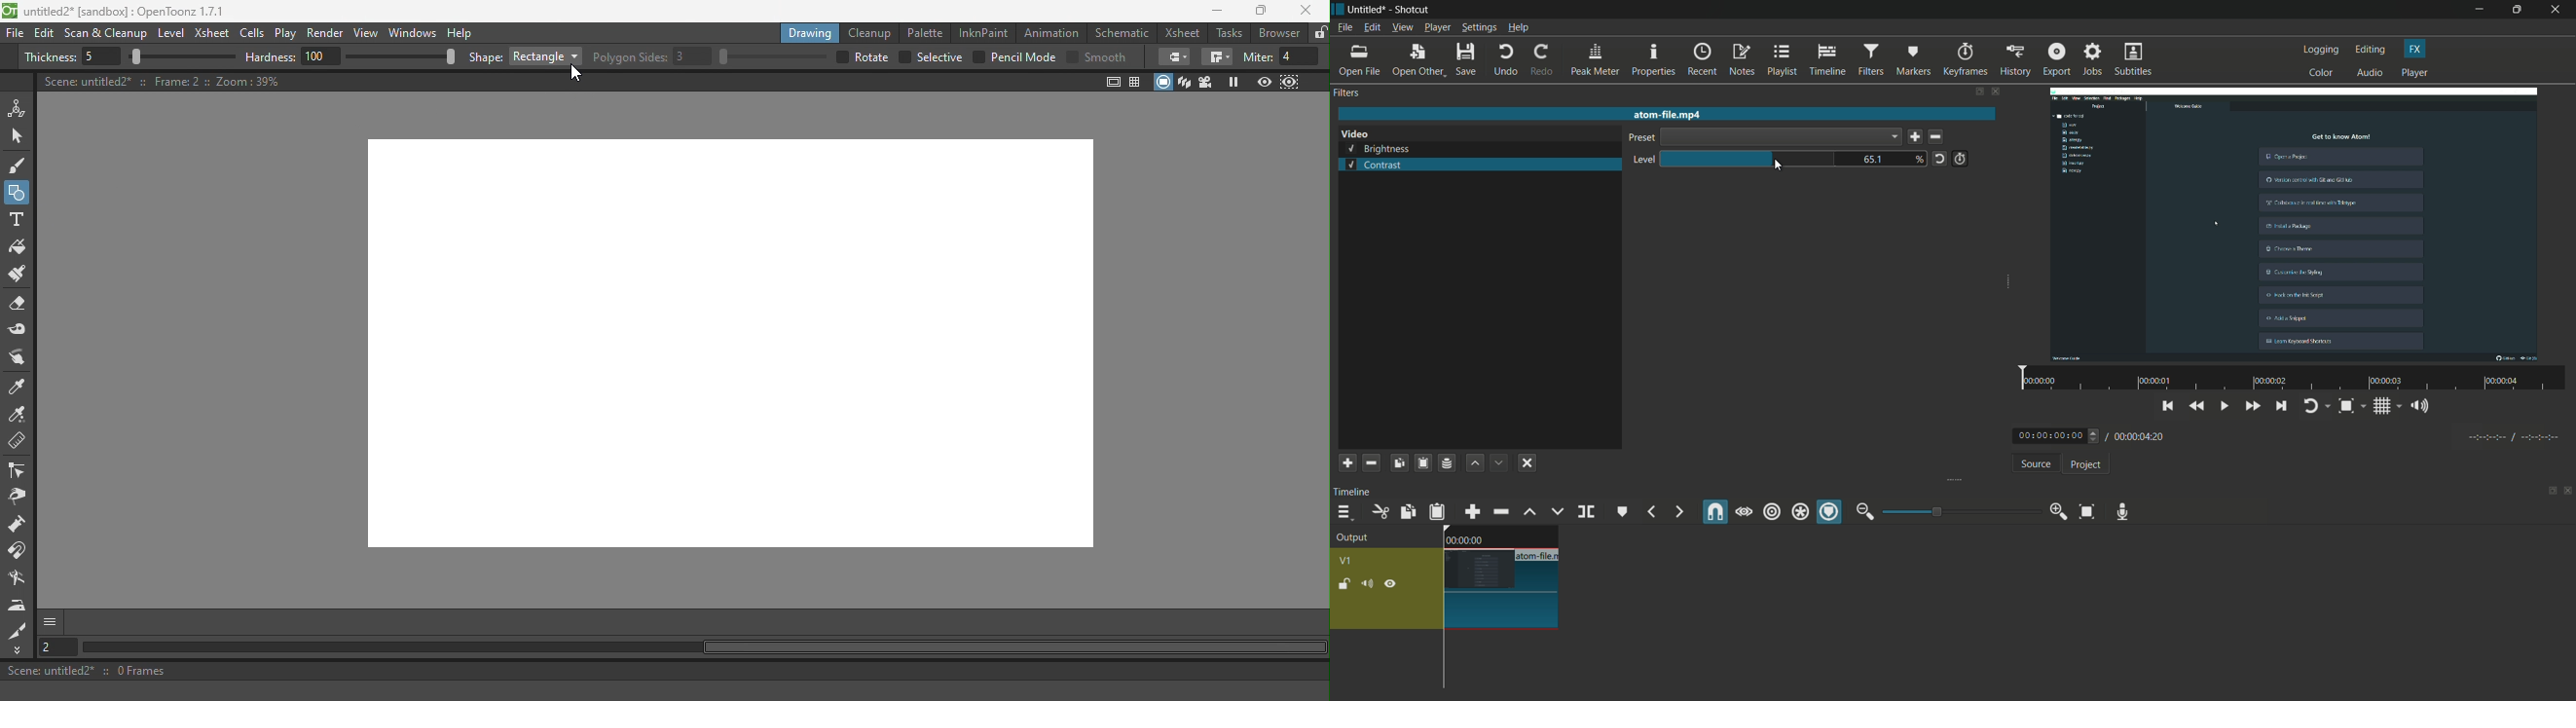 The height and width of the screenshot is (728, 2576). What do you see at coordinates (2415, 49) in the screenshot?
I see `fx` at bounding box center [2415, 49].